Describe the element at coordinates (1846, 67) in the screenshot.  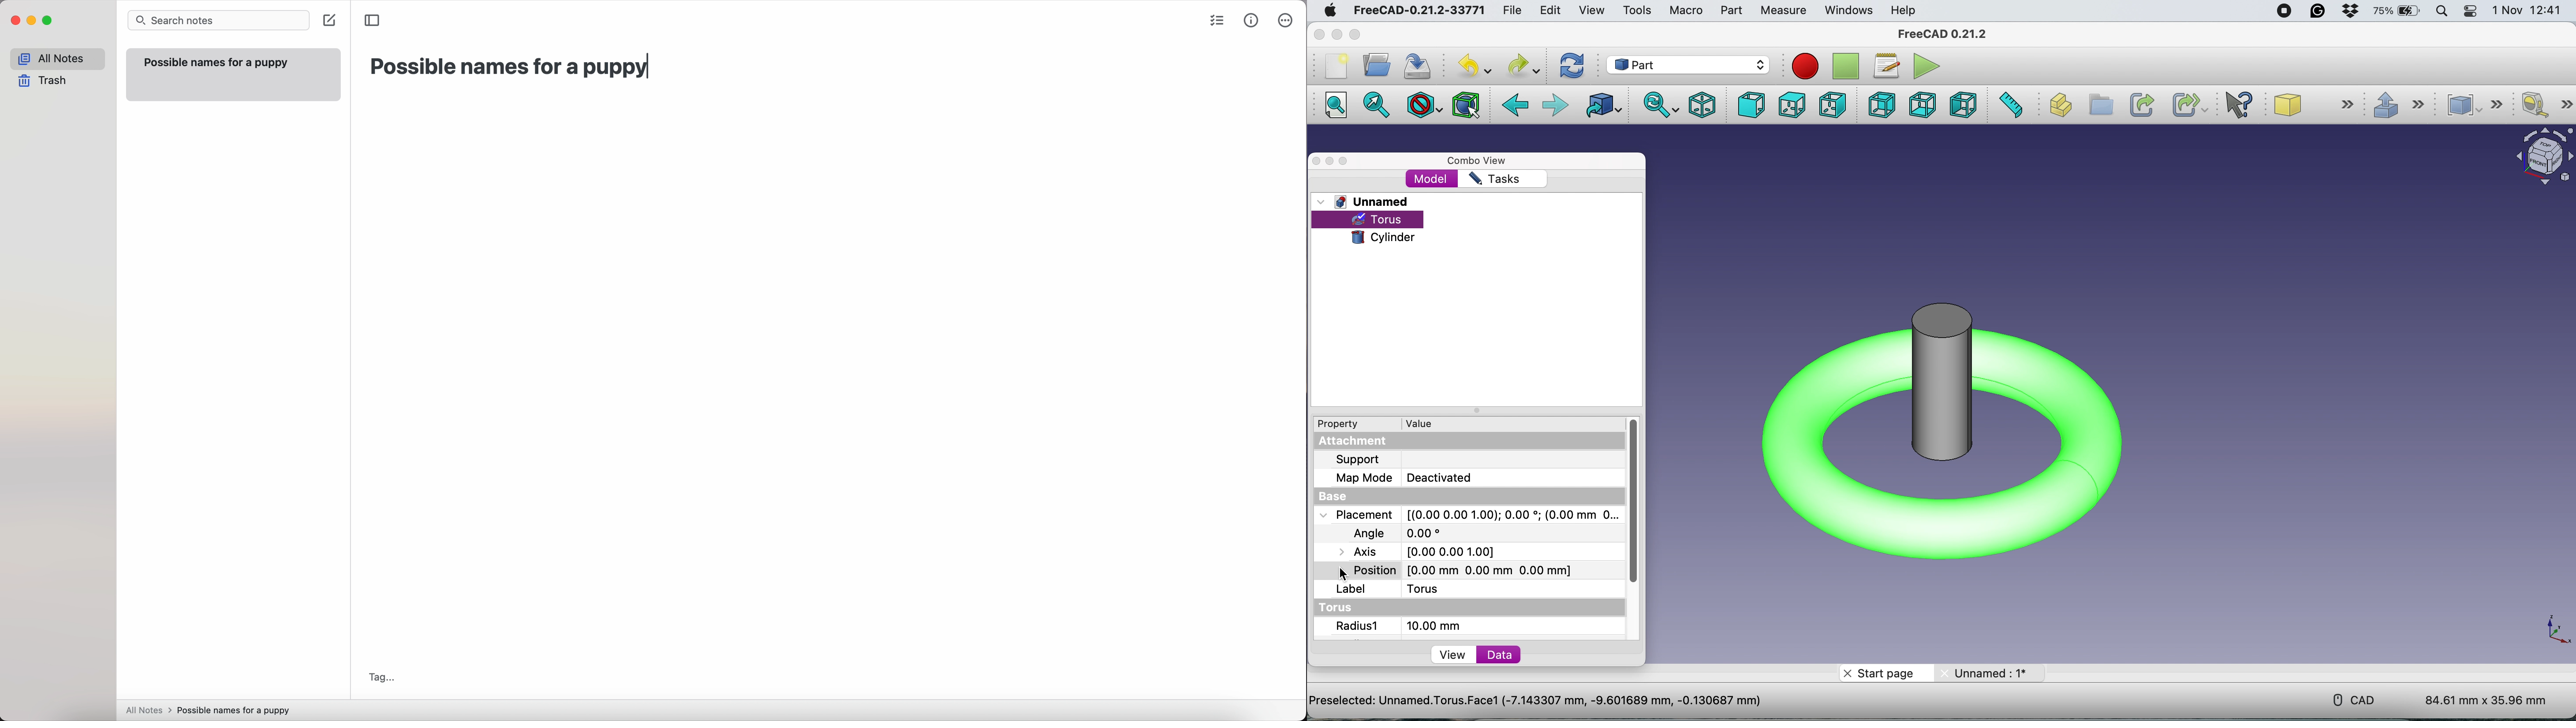
I see `stop recording macros` at that location.